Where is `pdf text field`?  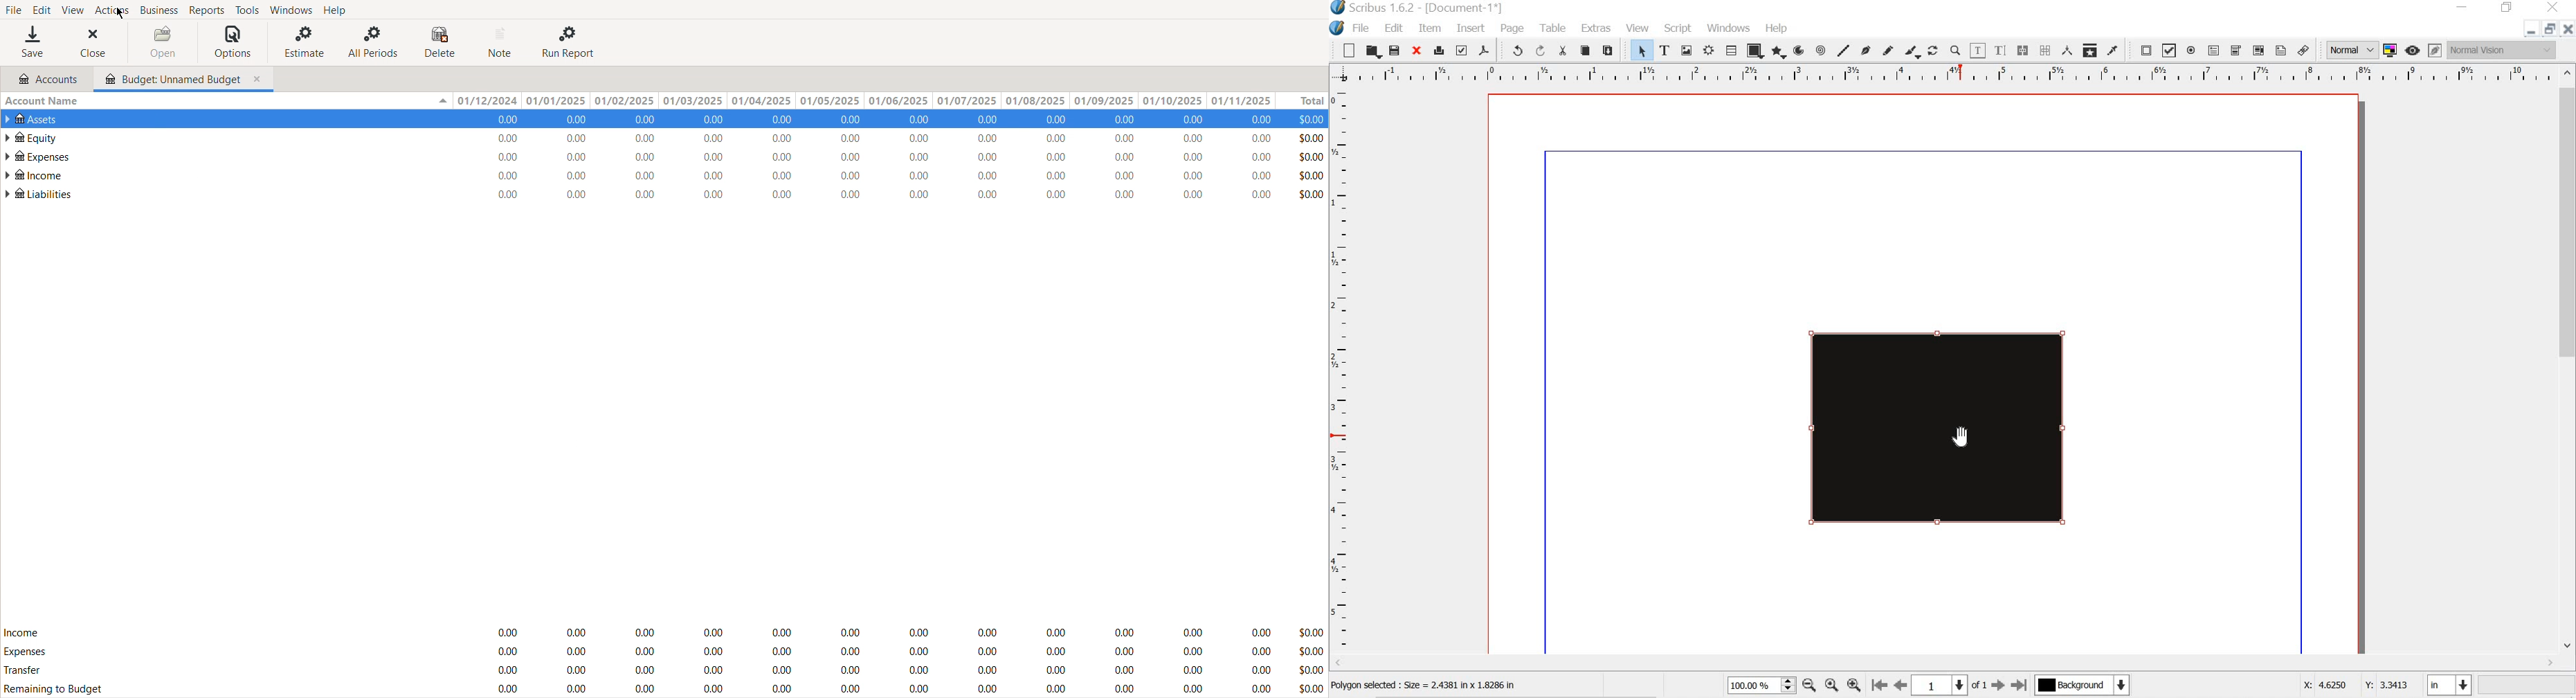 pdf text field is located at coordinates (2214, 49).